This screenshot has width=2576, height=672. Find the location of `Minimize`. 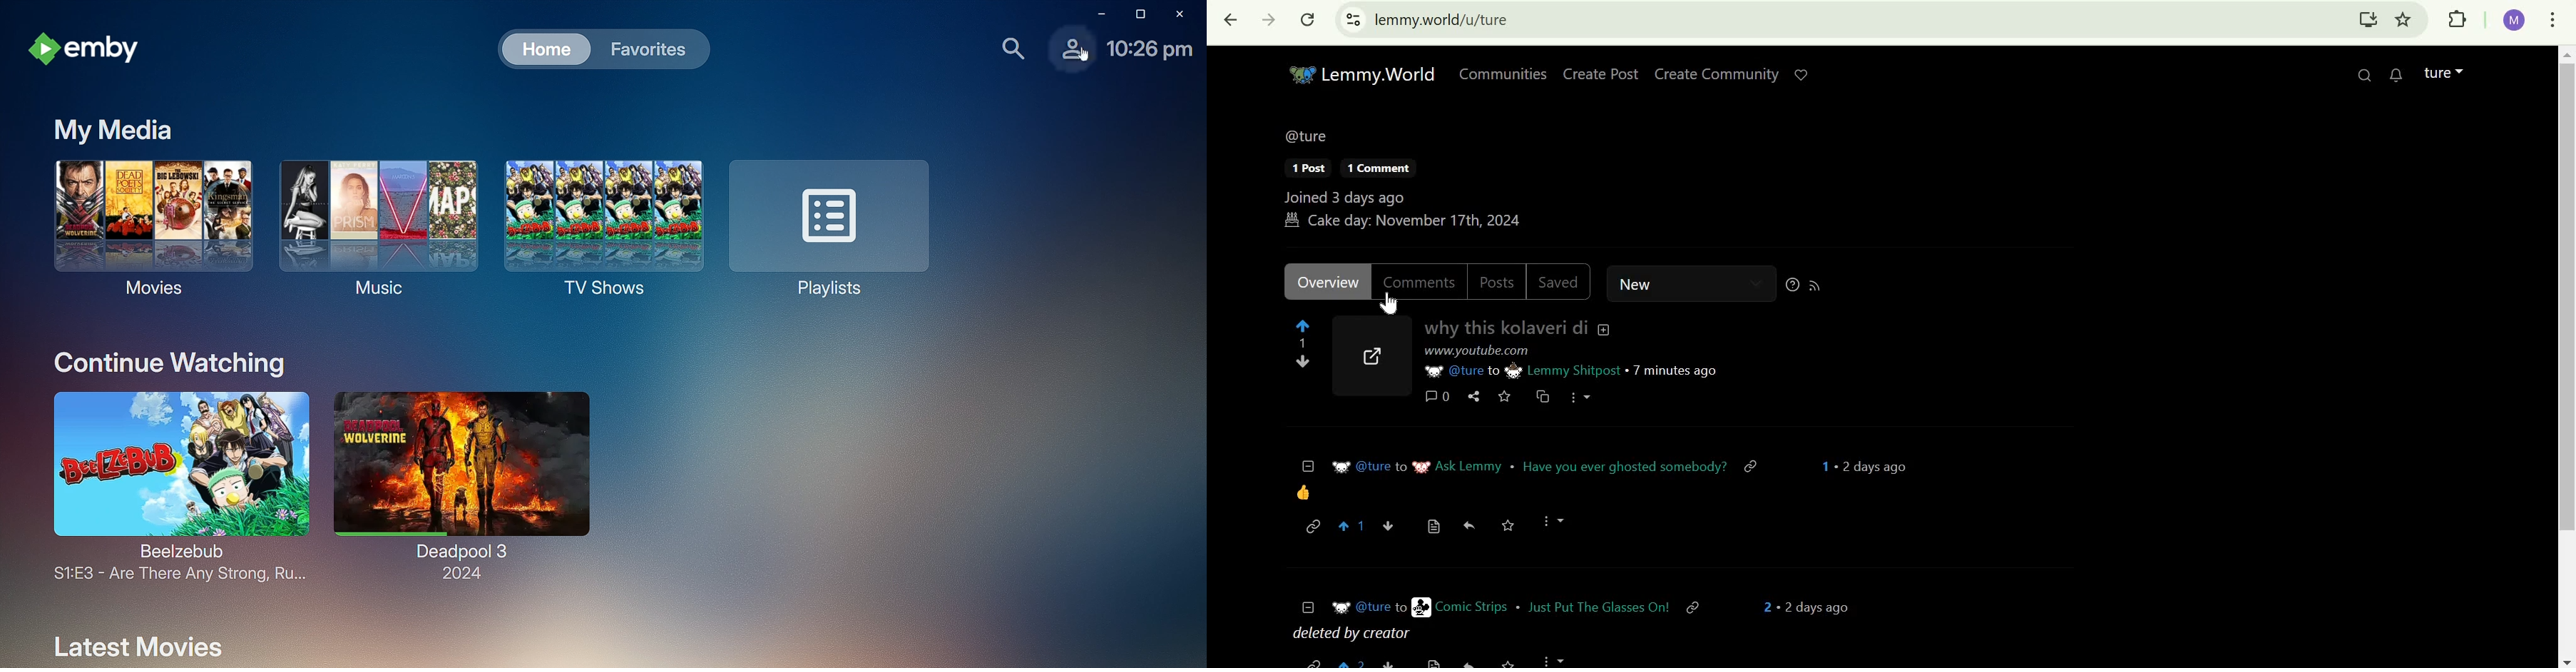

Minimize is located at coordinates (1096, 13).